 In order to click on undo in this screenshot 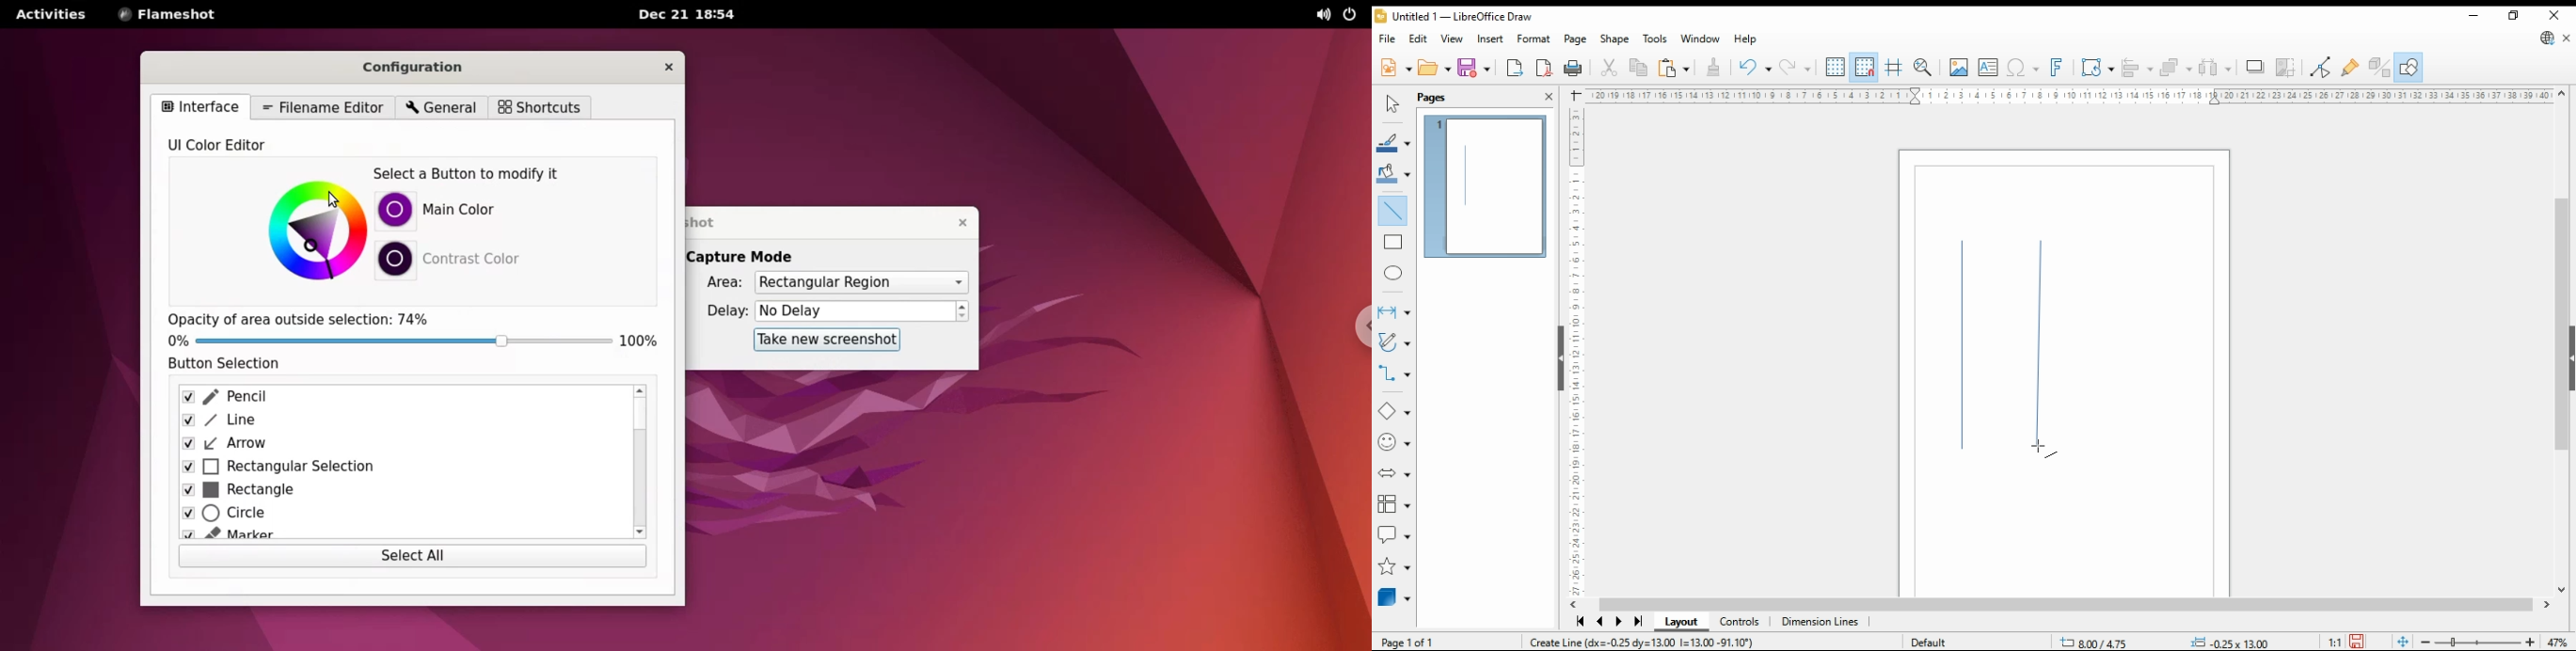, I will do `click(1797, 68)`.